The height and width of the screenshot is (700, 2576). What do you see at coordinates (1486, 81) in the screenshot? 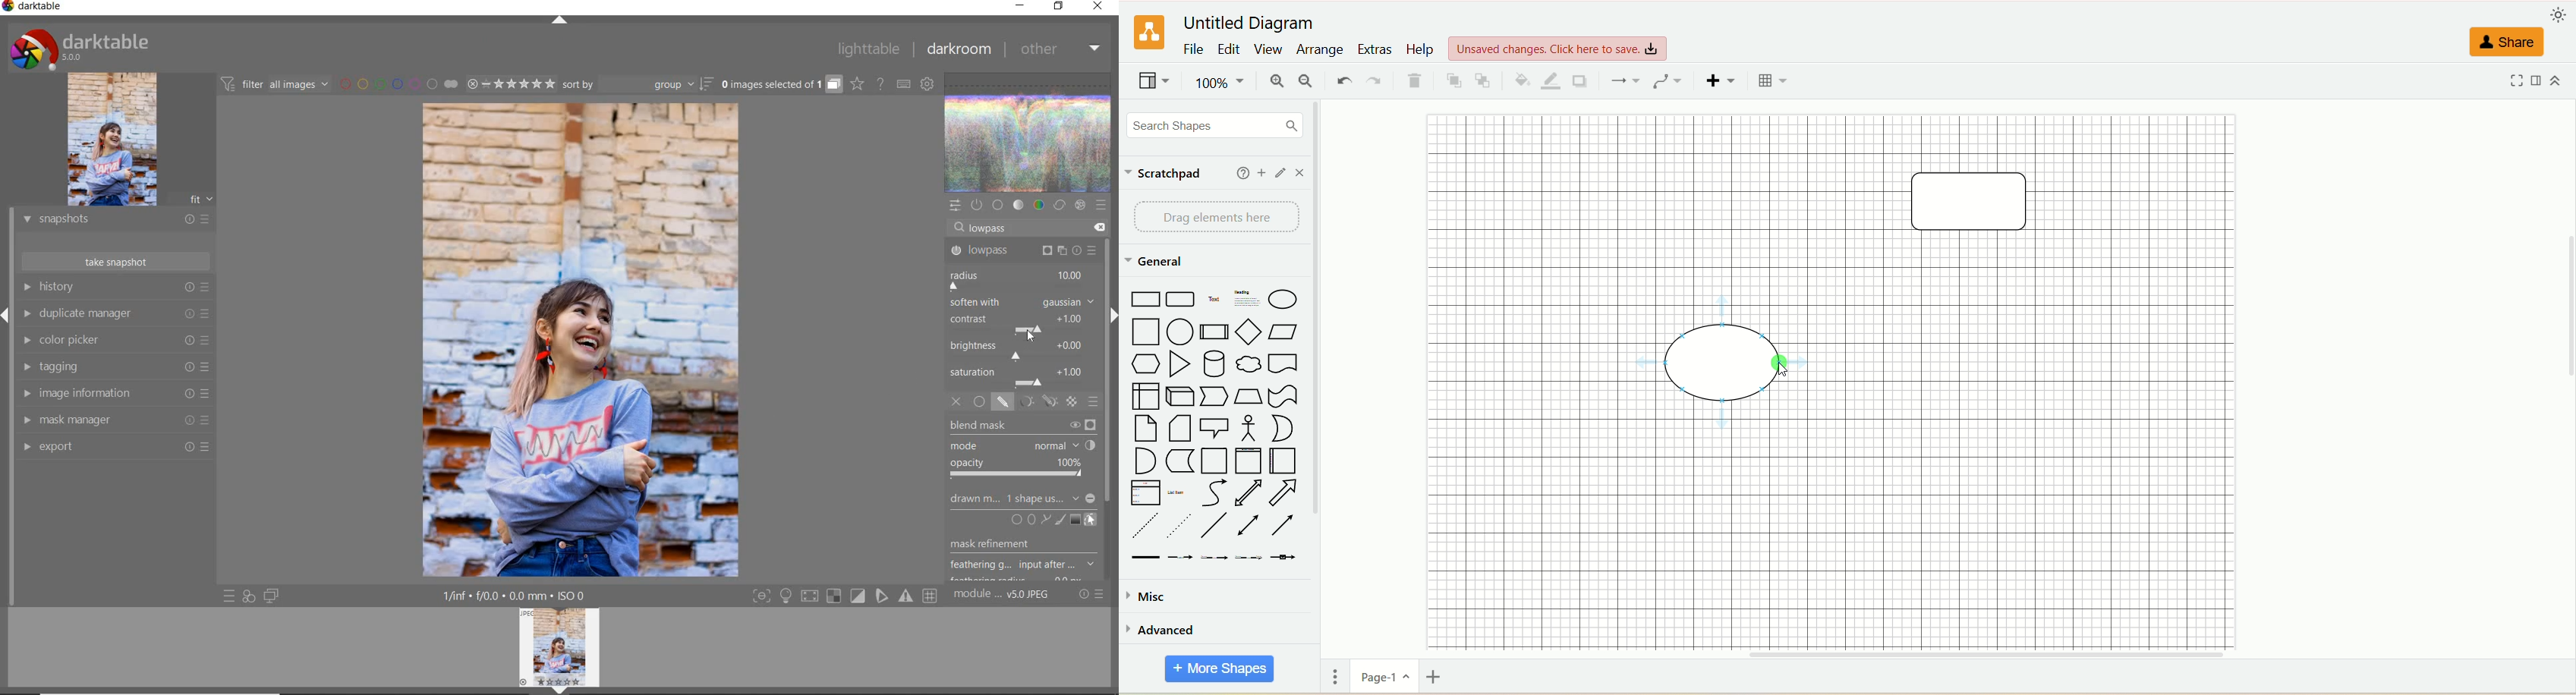
I see `to back` at bounding box center [1486, 81].